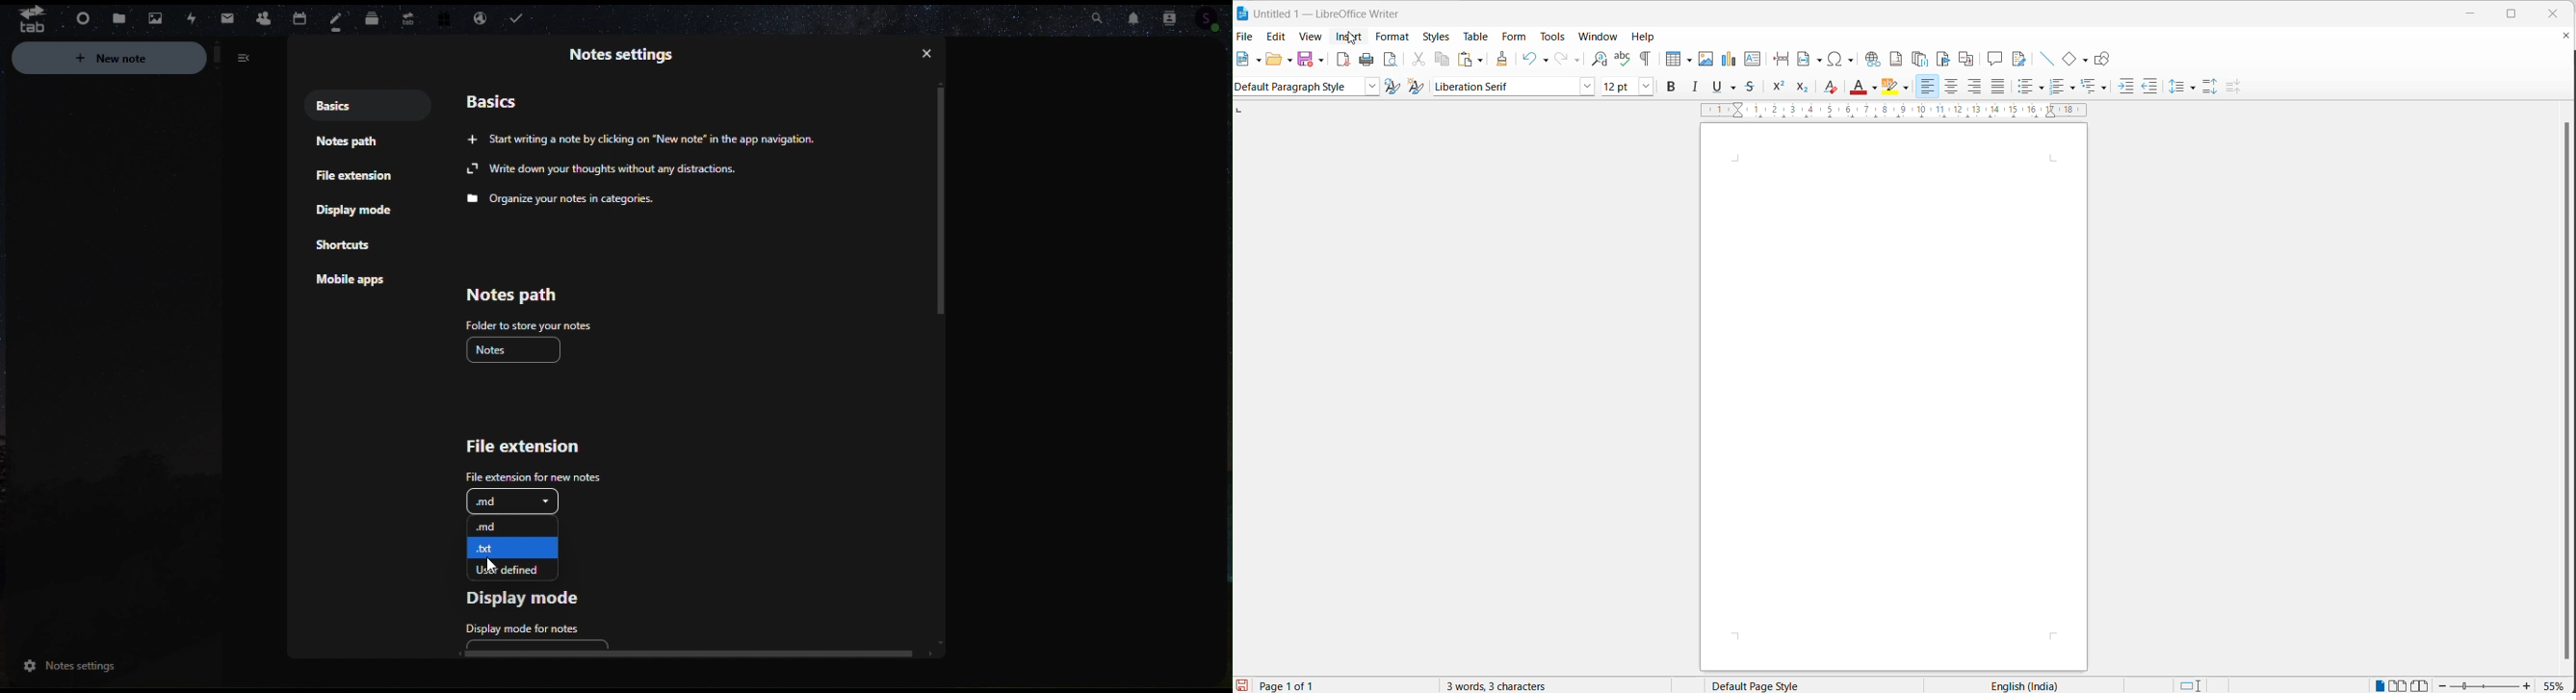  Describe the element at coordinates (1442, 59) in the screenshot. I see `copy` at that location.